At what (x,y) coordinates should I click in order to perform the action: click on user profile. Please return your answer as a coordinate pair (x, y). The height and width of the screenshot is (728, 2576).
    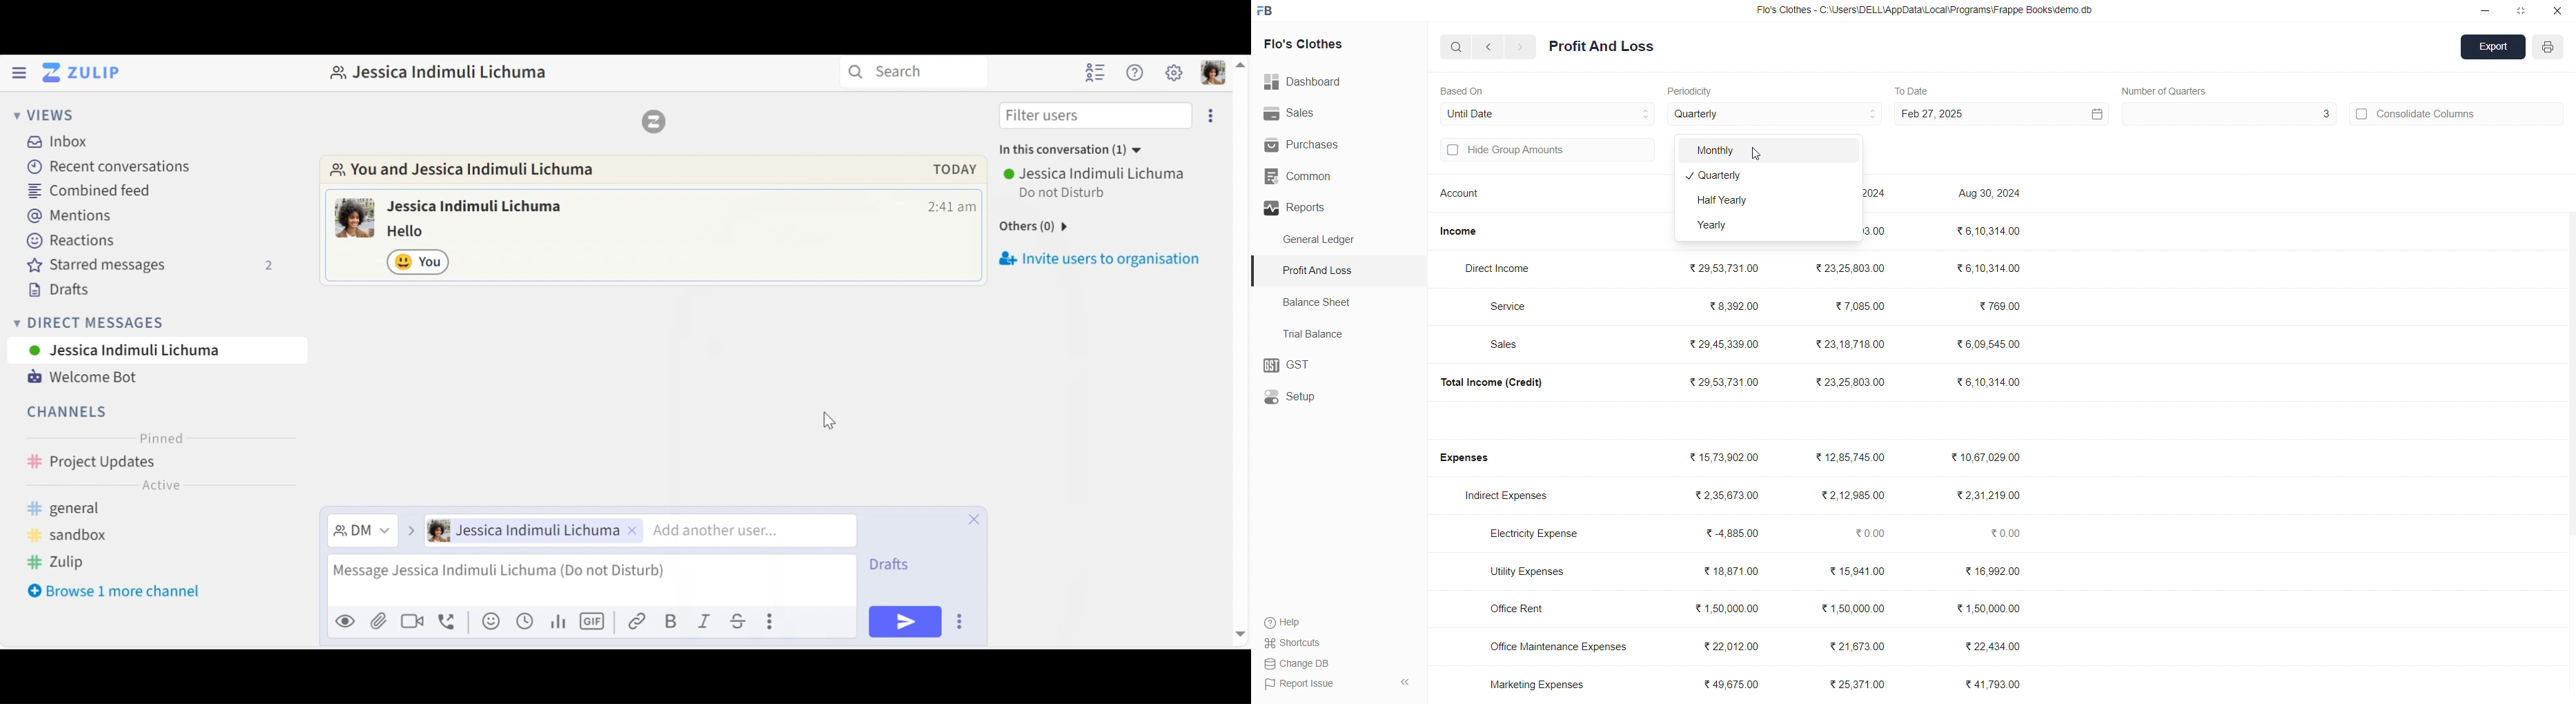
    Looking at the image, I should click on (355, 220).